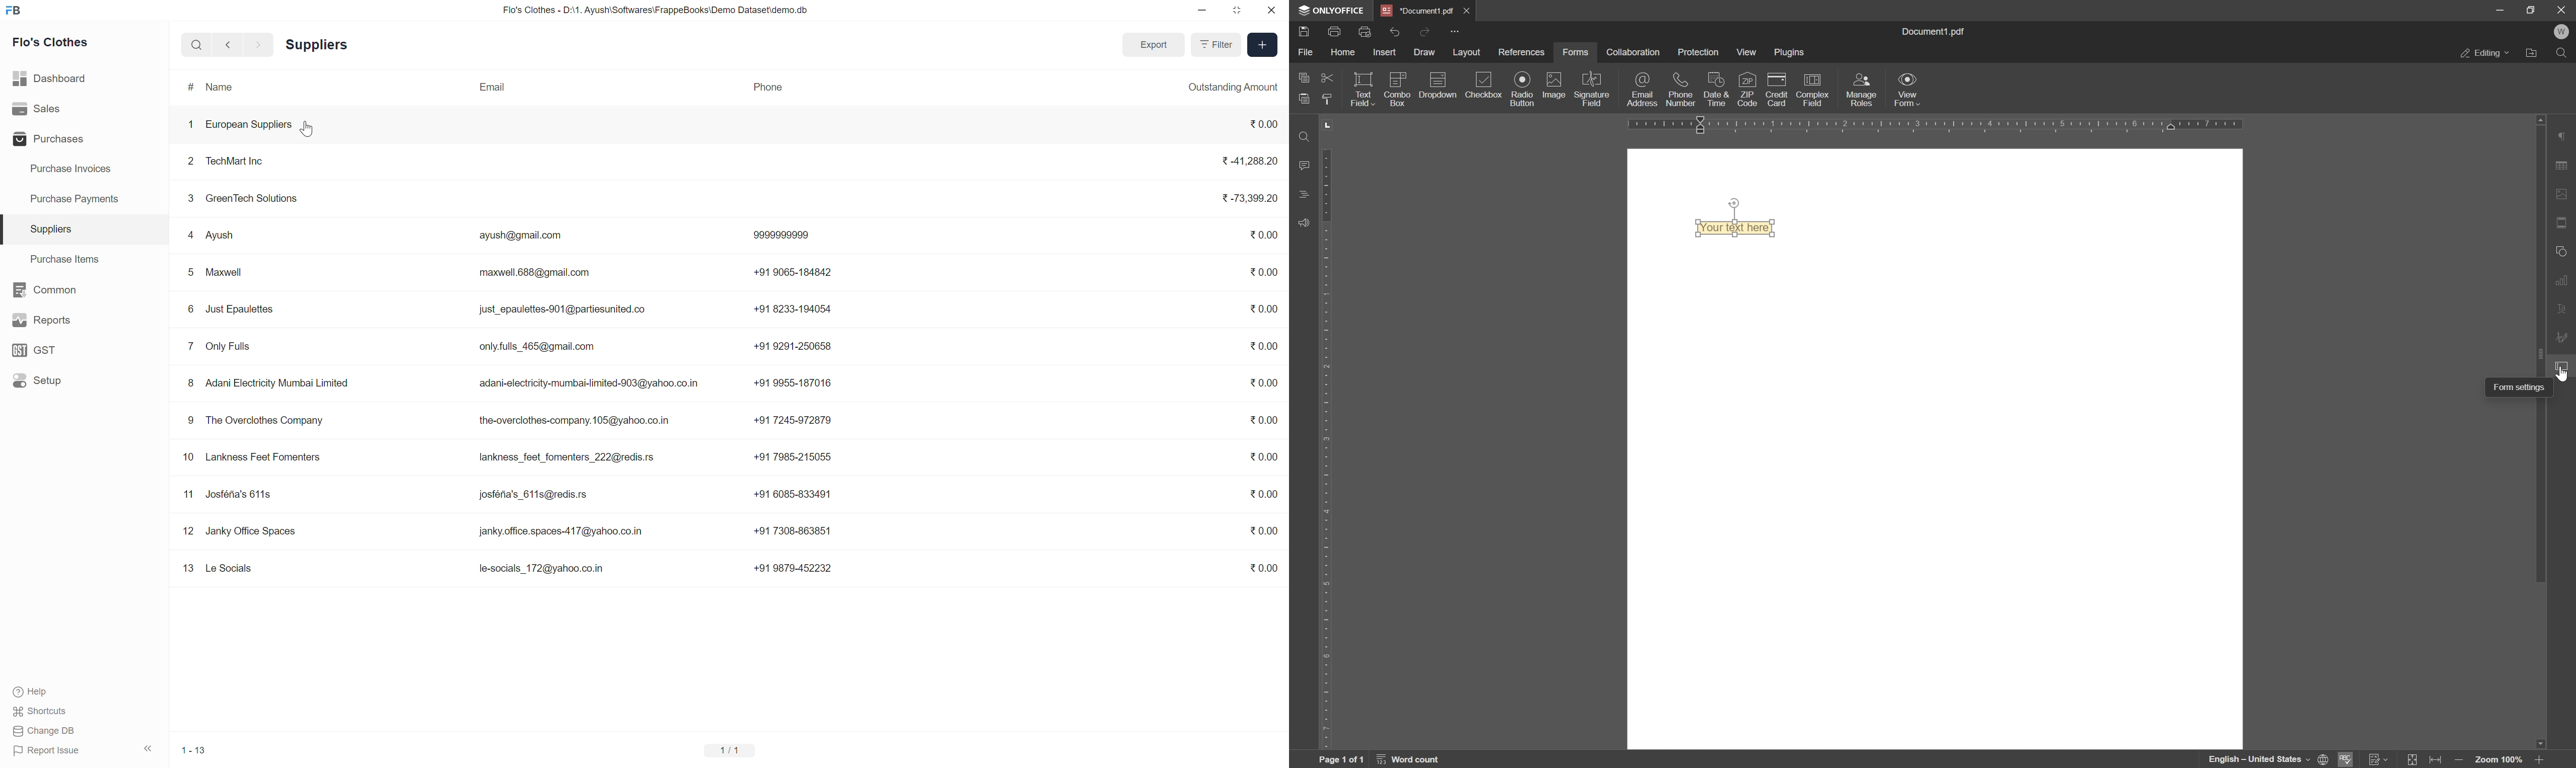 Image resolution: width=2576 pixels, height=784 pixels. What do you see at coordinates (38, 712) in the screenshot?
I see `Shortcuts` at bounding box center [38, 712].